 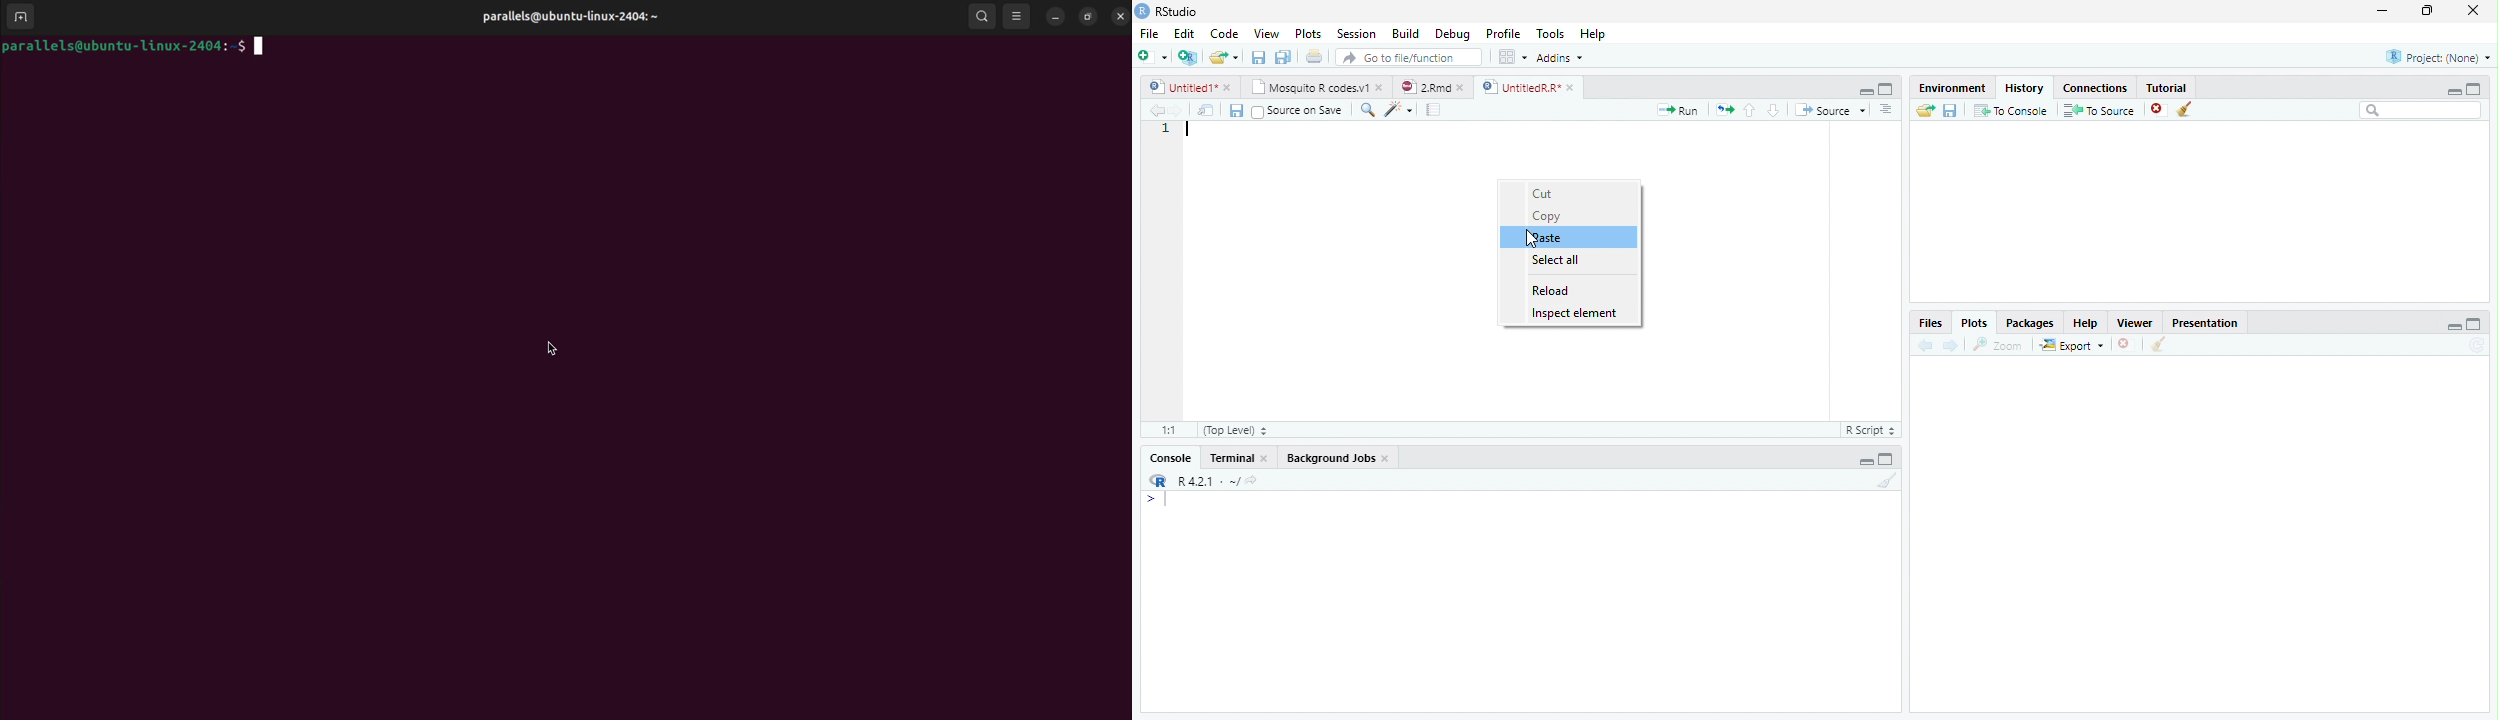 What do you see at coordinates (1952, 111) in the screenshot?
I see `save workspace` at bounding box center [1952, 111].